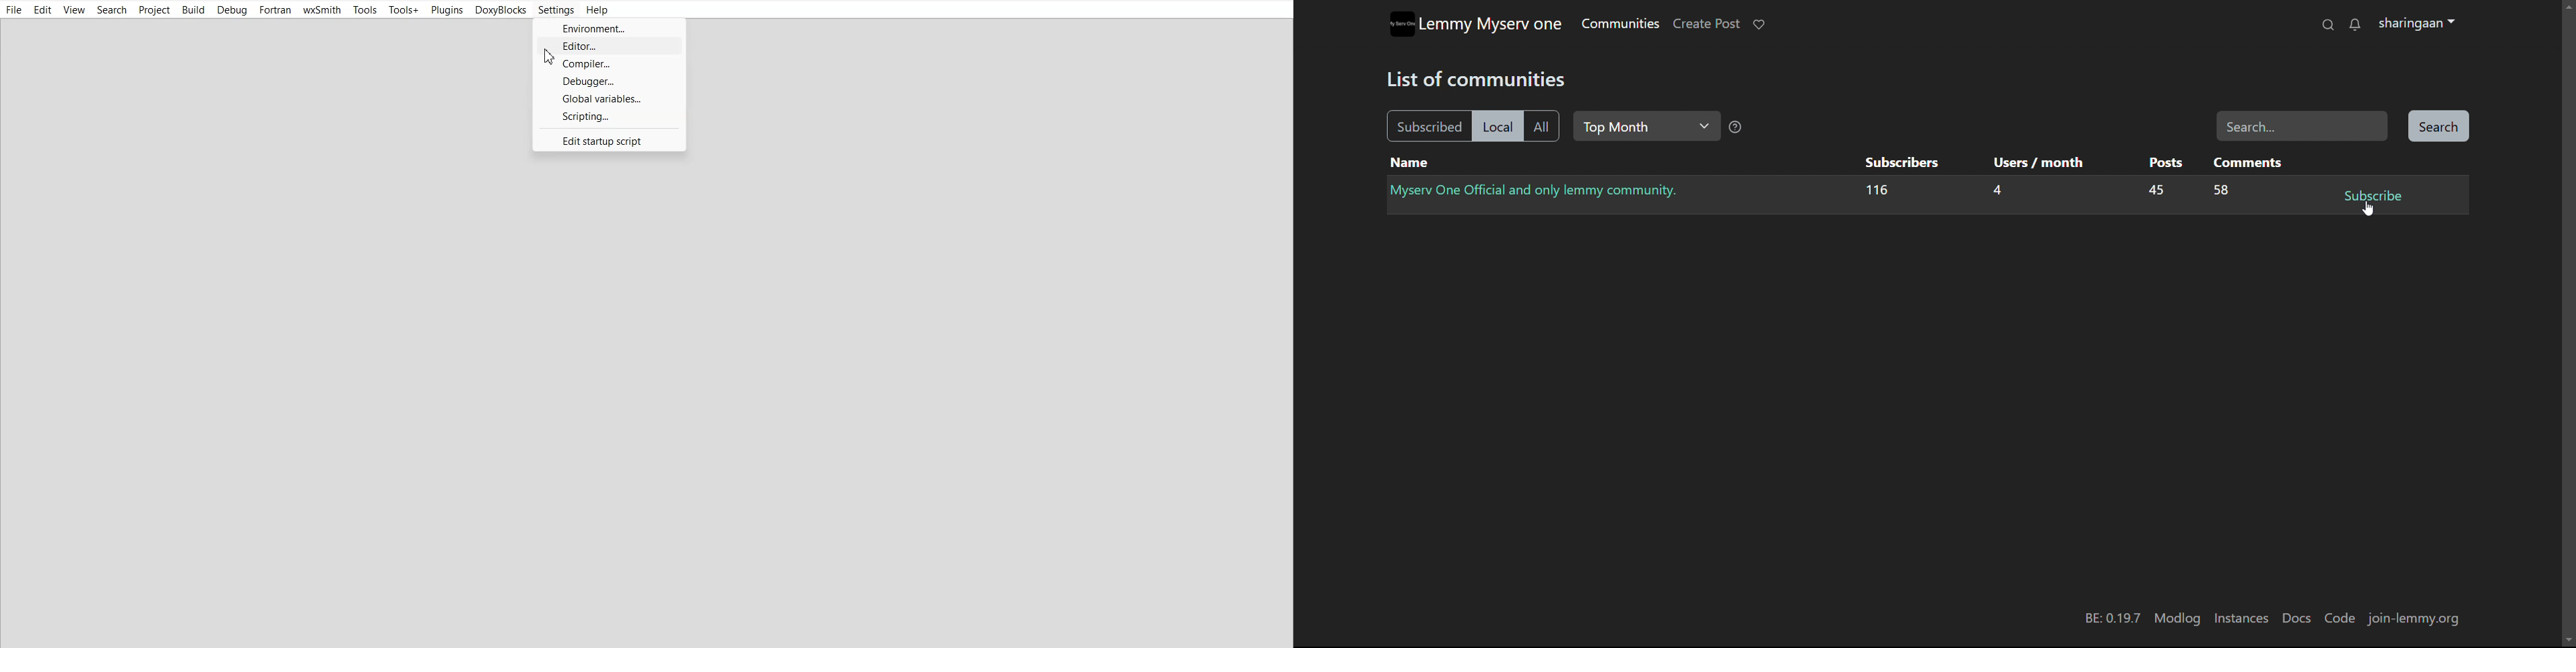  What do you see at coordinates (610, 117) in the screenshot?
I see `Scripting` at bounding box center [610, 117].